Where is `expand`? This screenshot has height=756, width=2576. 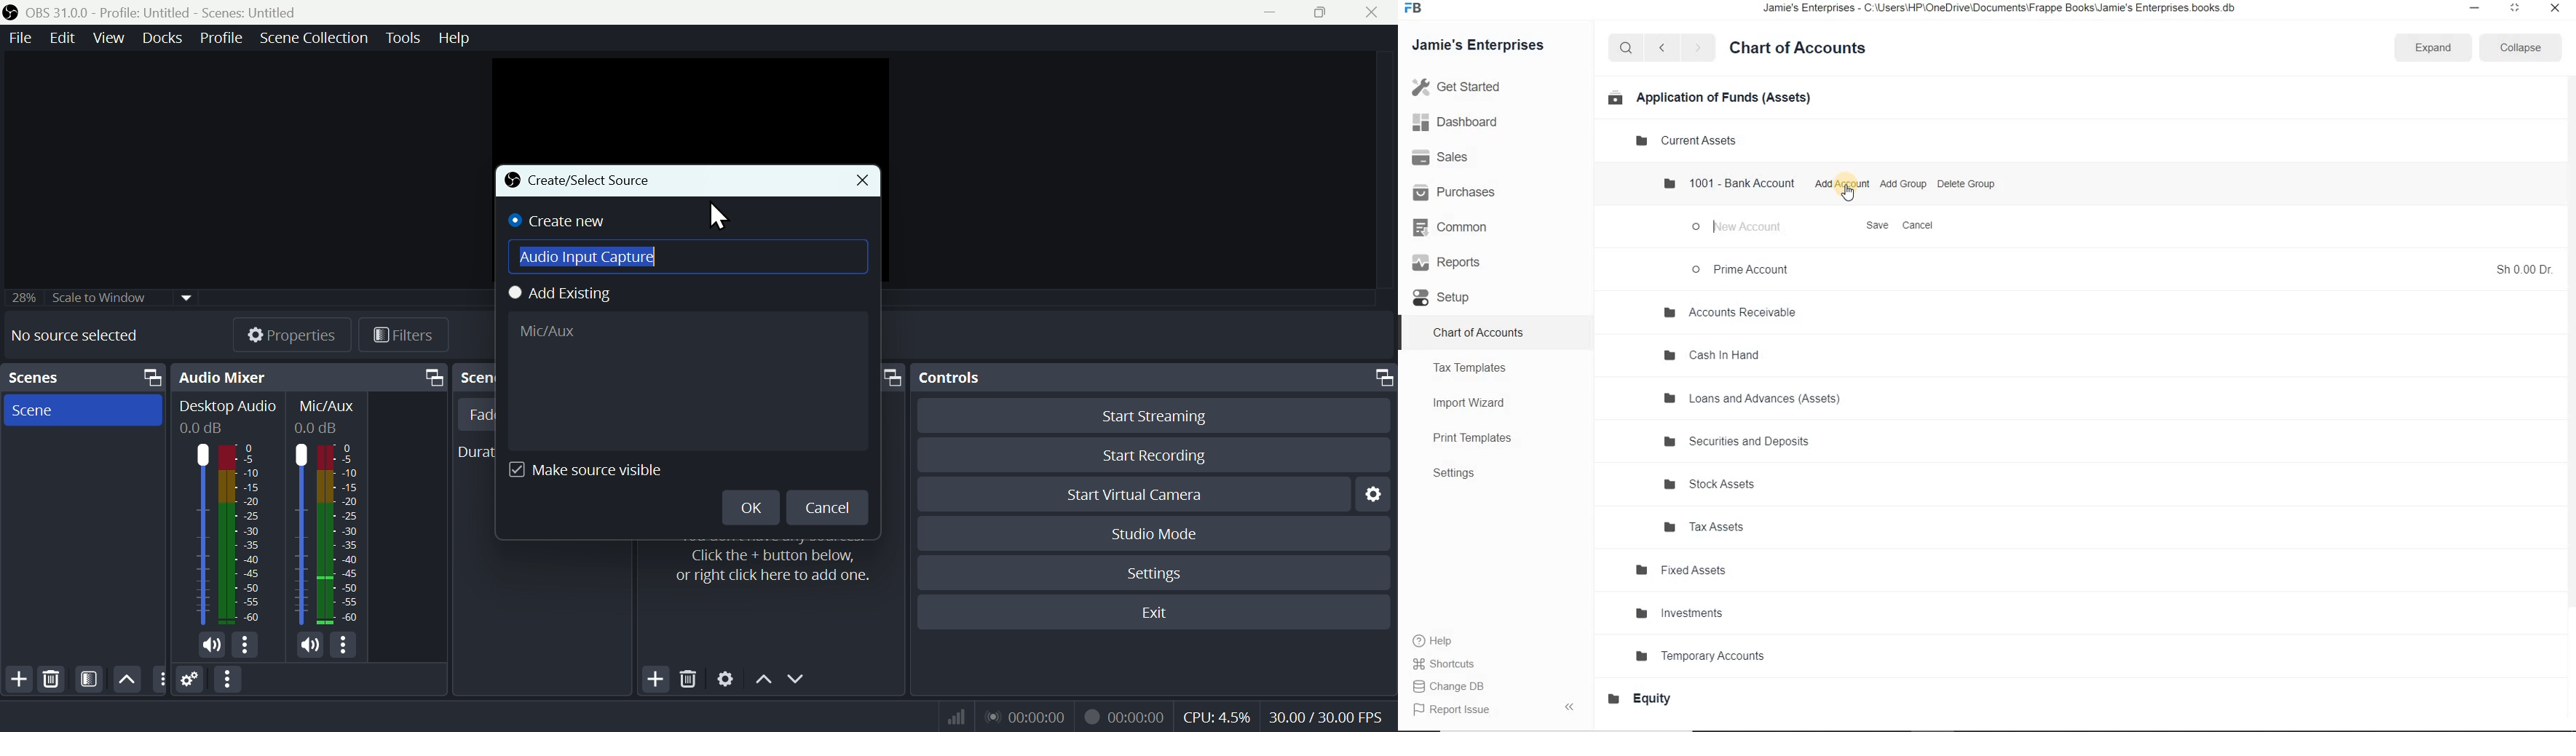 expand is located at coordinates (1573, 706).